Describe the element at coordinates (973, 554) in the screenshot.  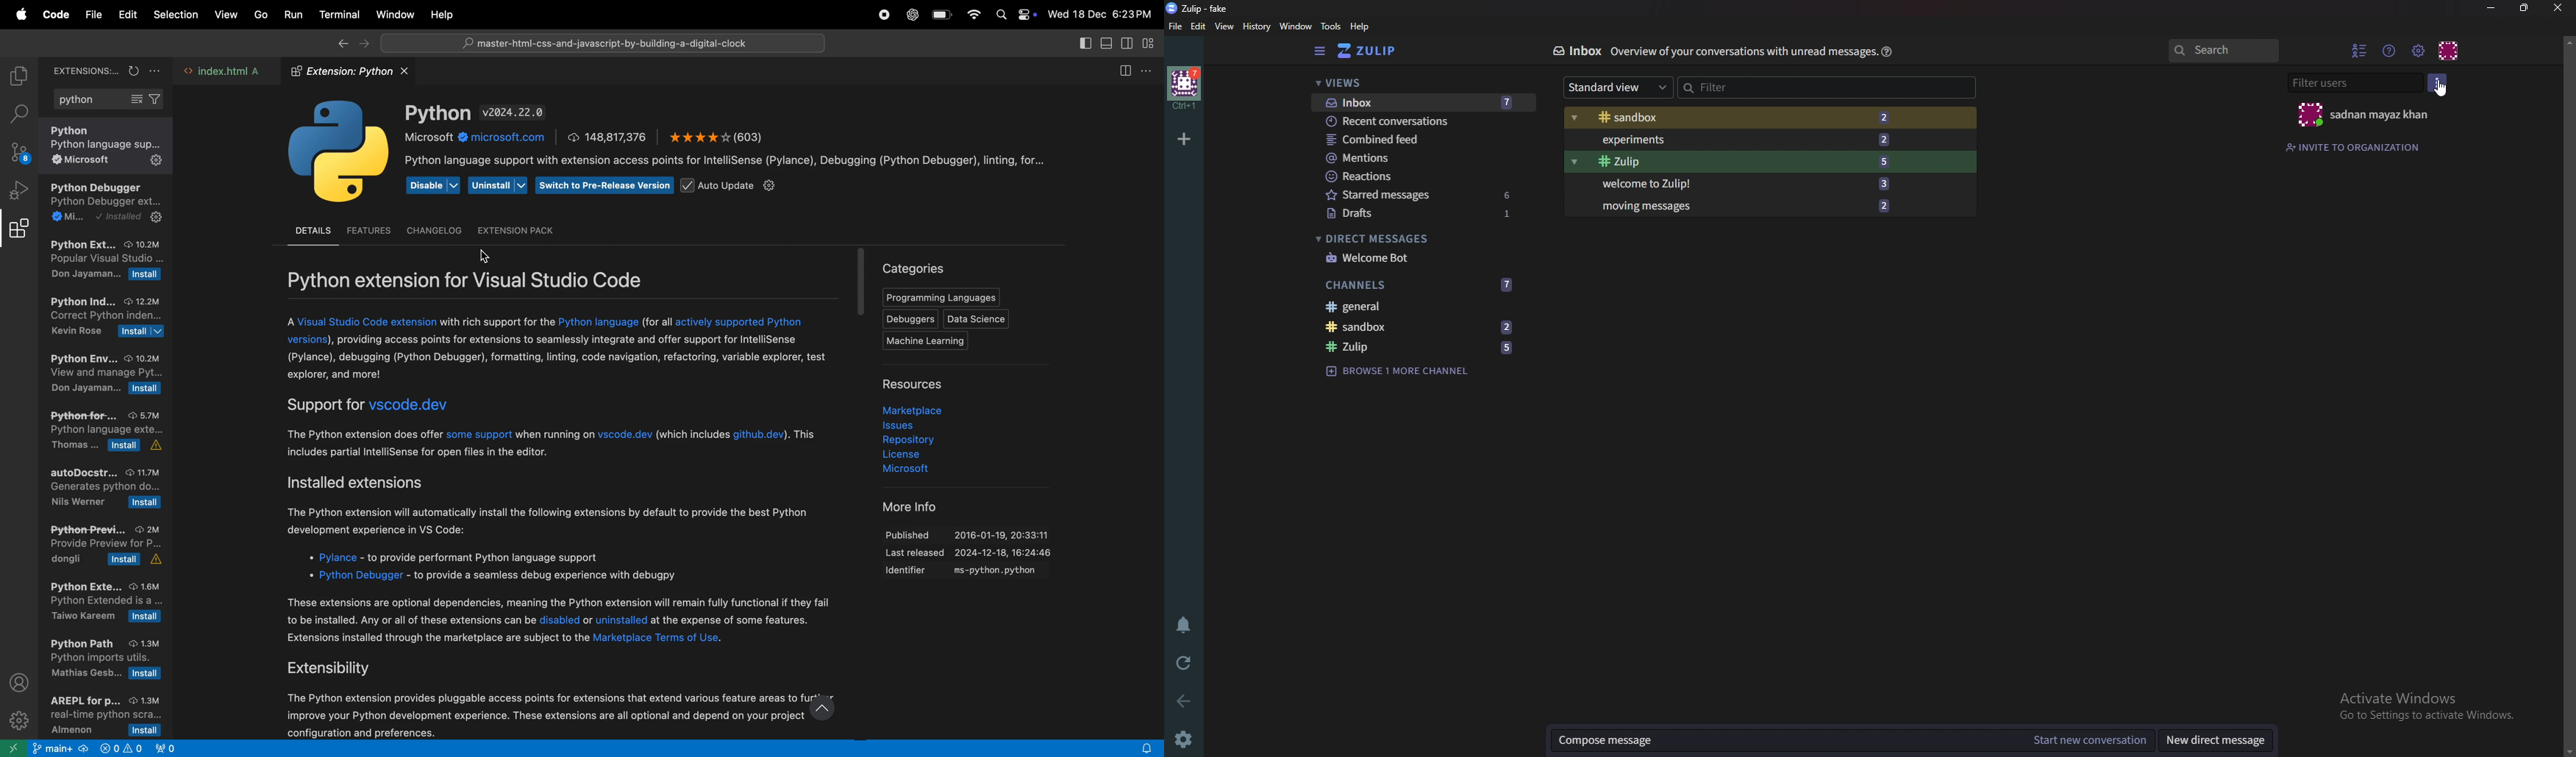
I see `last released` at that location.